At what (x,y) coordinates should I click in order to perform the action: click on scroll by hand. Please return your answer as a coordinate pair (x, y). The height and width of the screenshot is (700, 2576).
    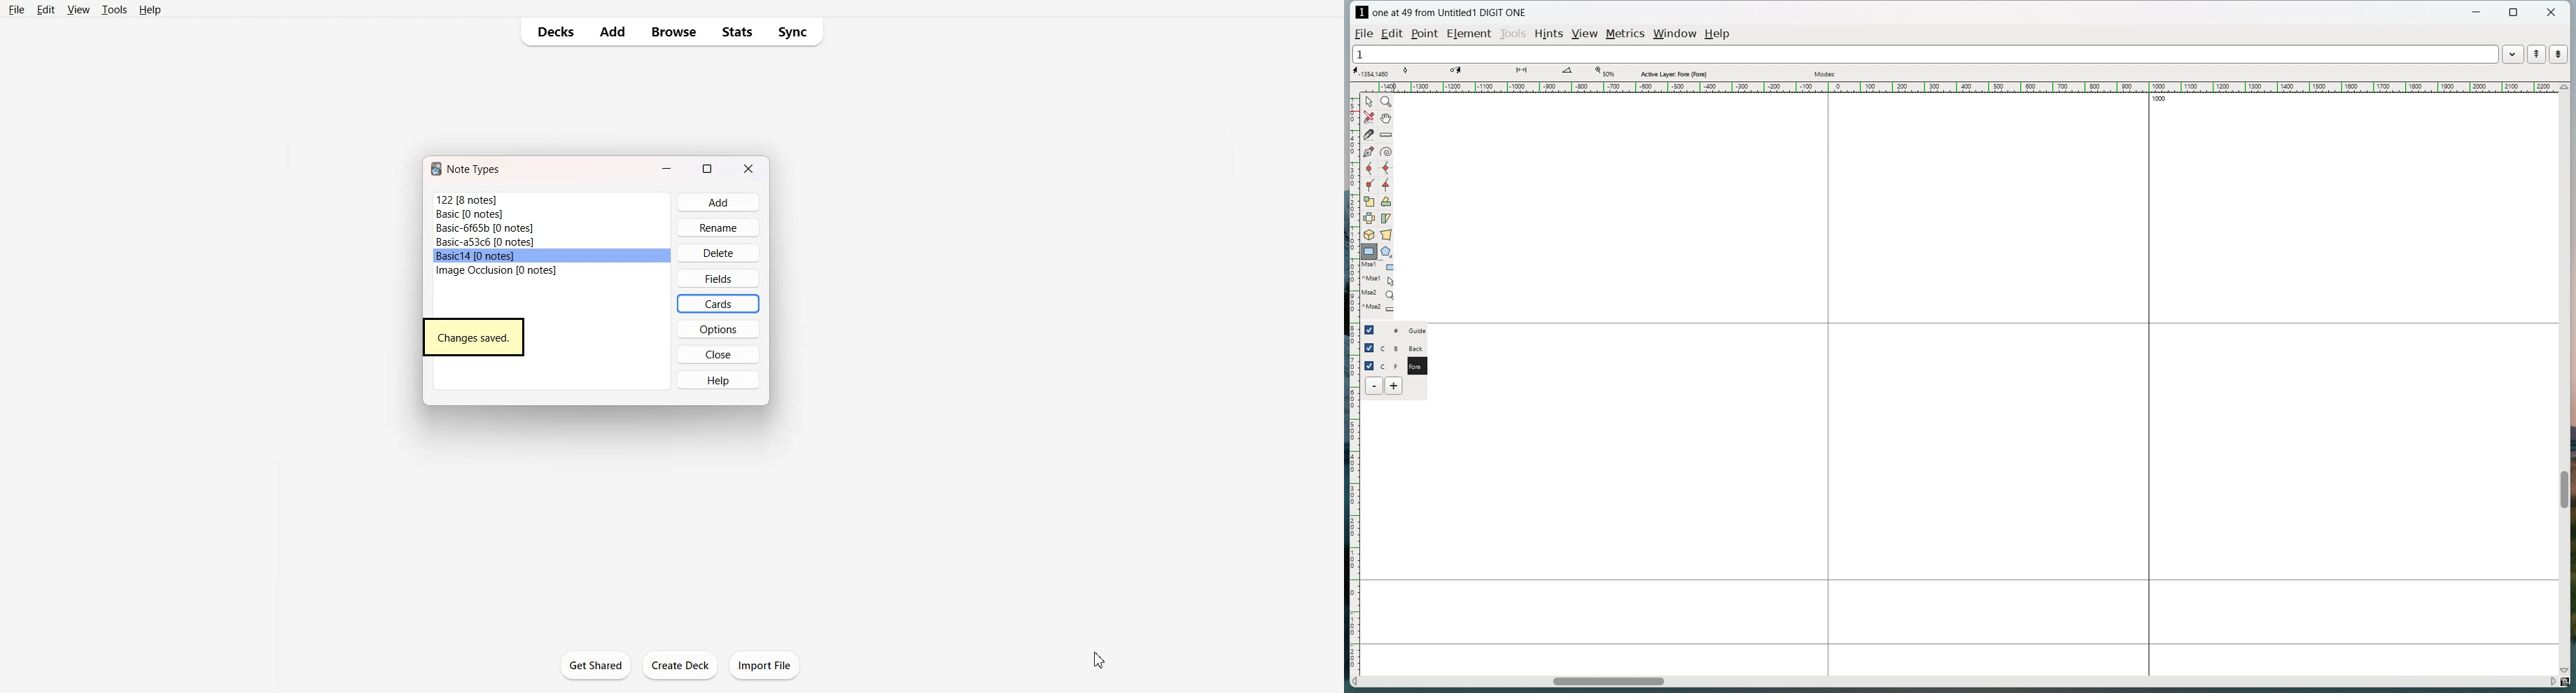
    Looking at the image, I should click on (1388, 117).